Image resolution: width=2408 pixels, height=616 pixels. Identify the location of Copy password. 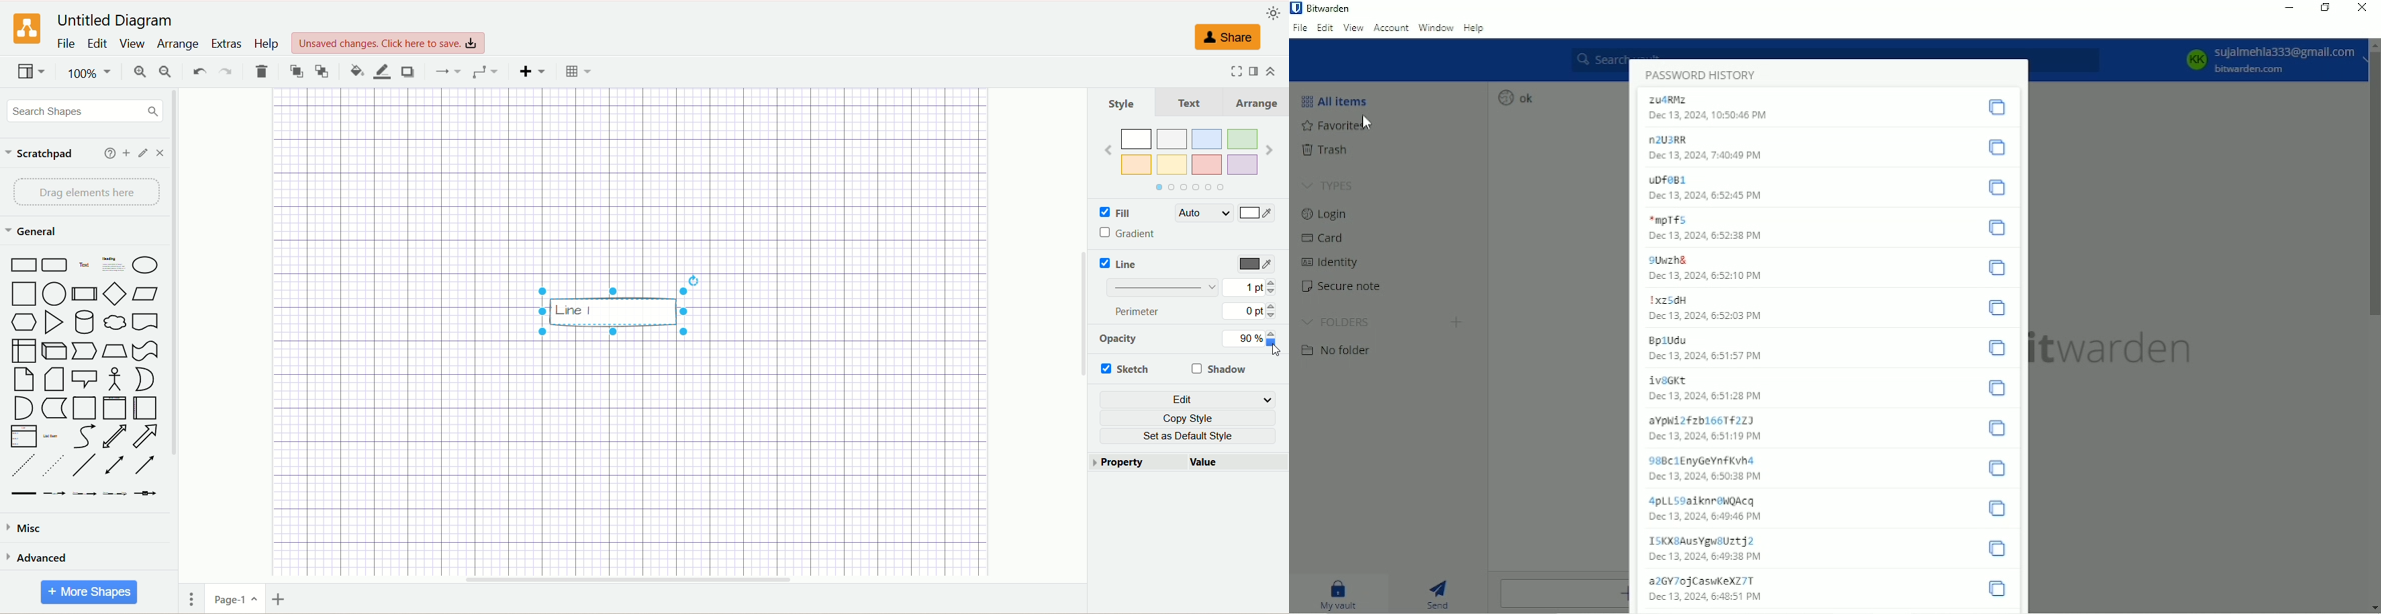
(1998, 268).